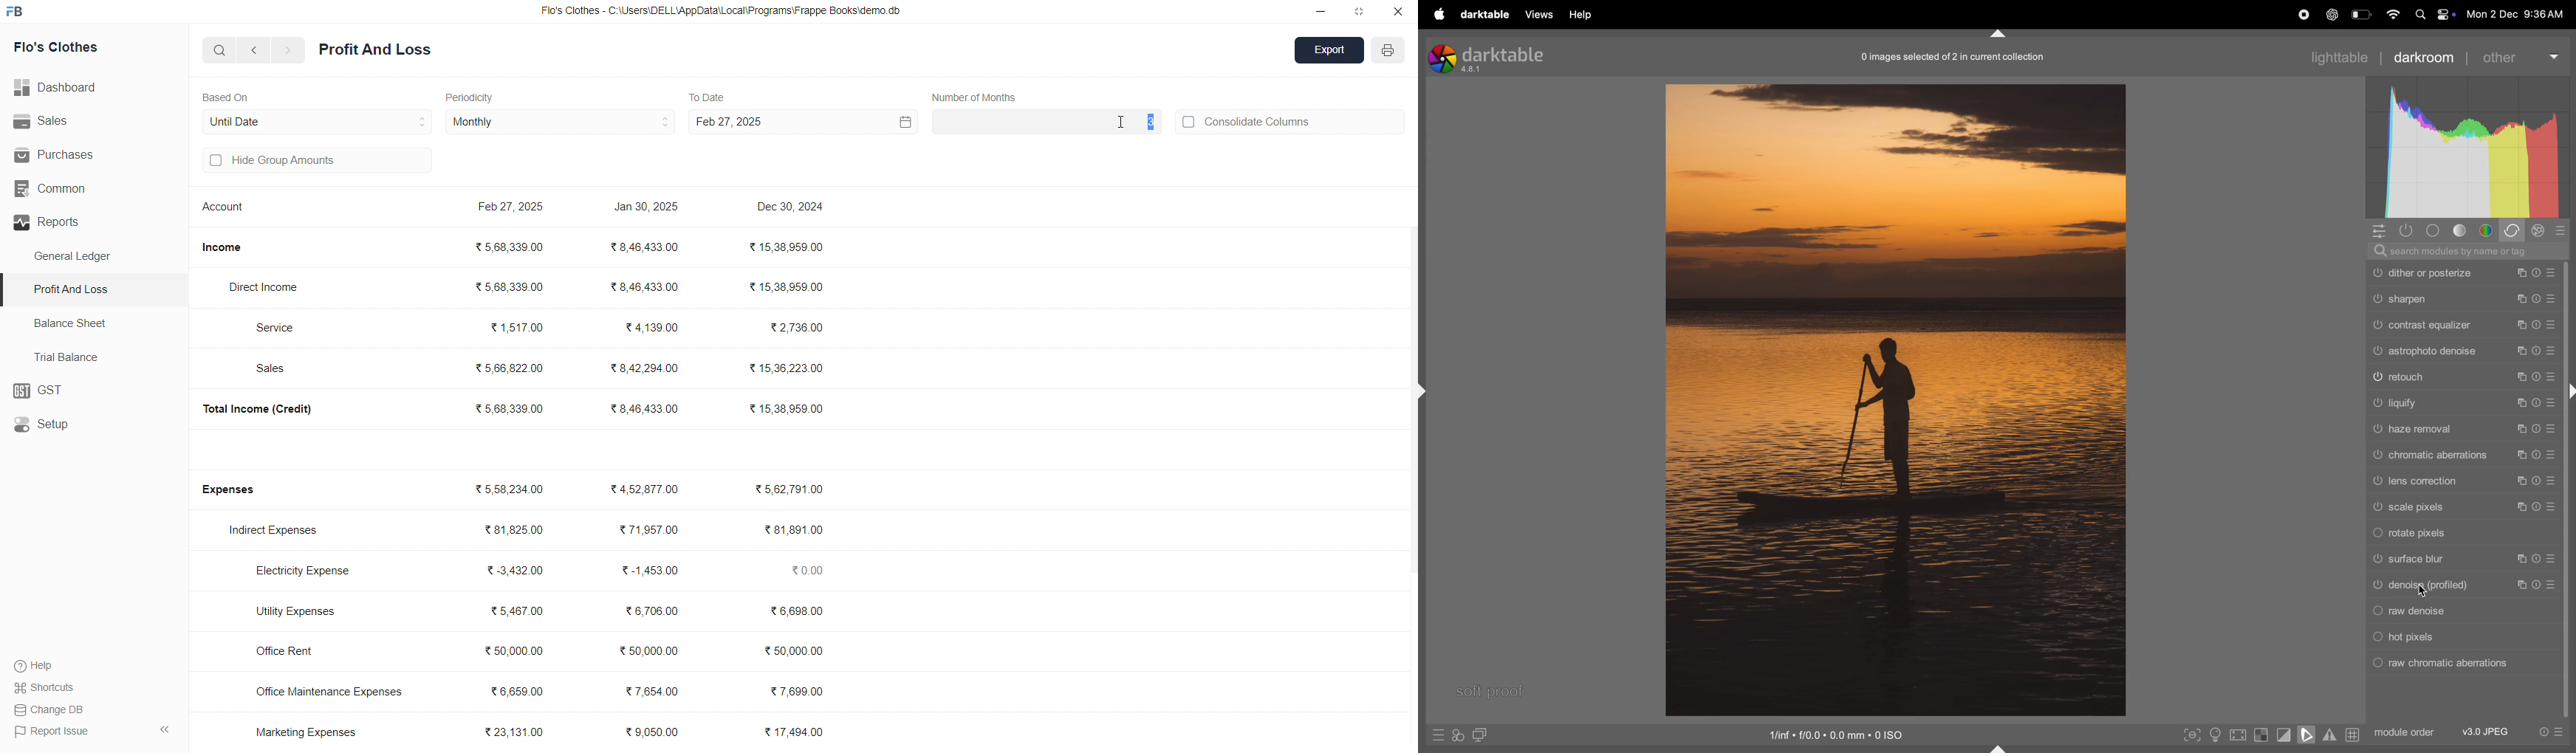 Image resolution: width=2576 pixels, height=756 pixels. What do you see at coordinates (789, 409) in the screenshot?
I see `₹15,38,959.00` at bounding box center [789, 409].